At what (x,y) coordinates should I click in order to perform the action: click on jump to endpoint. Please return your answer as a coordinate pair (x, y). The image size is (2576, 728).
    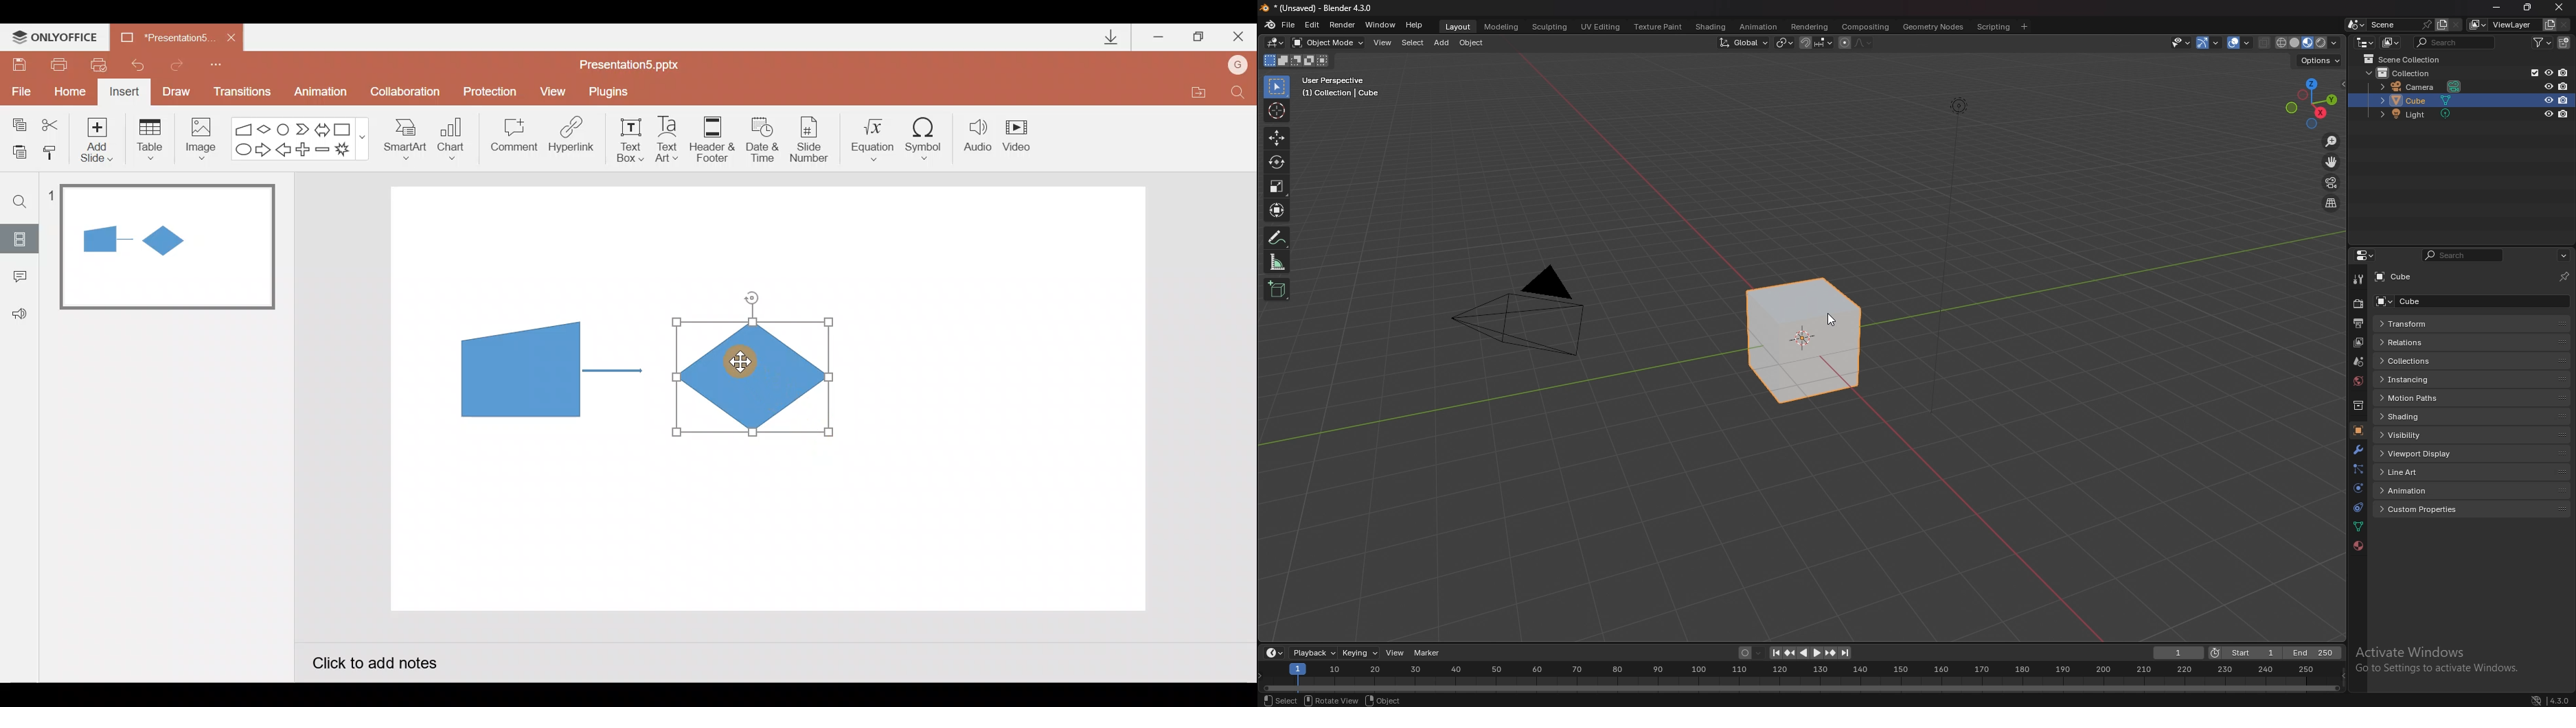
    Looking at the image, I should click on (1847, 653).